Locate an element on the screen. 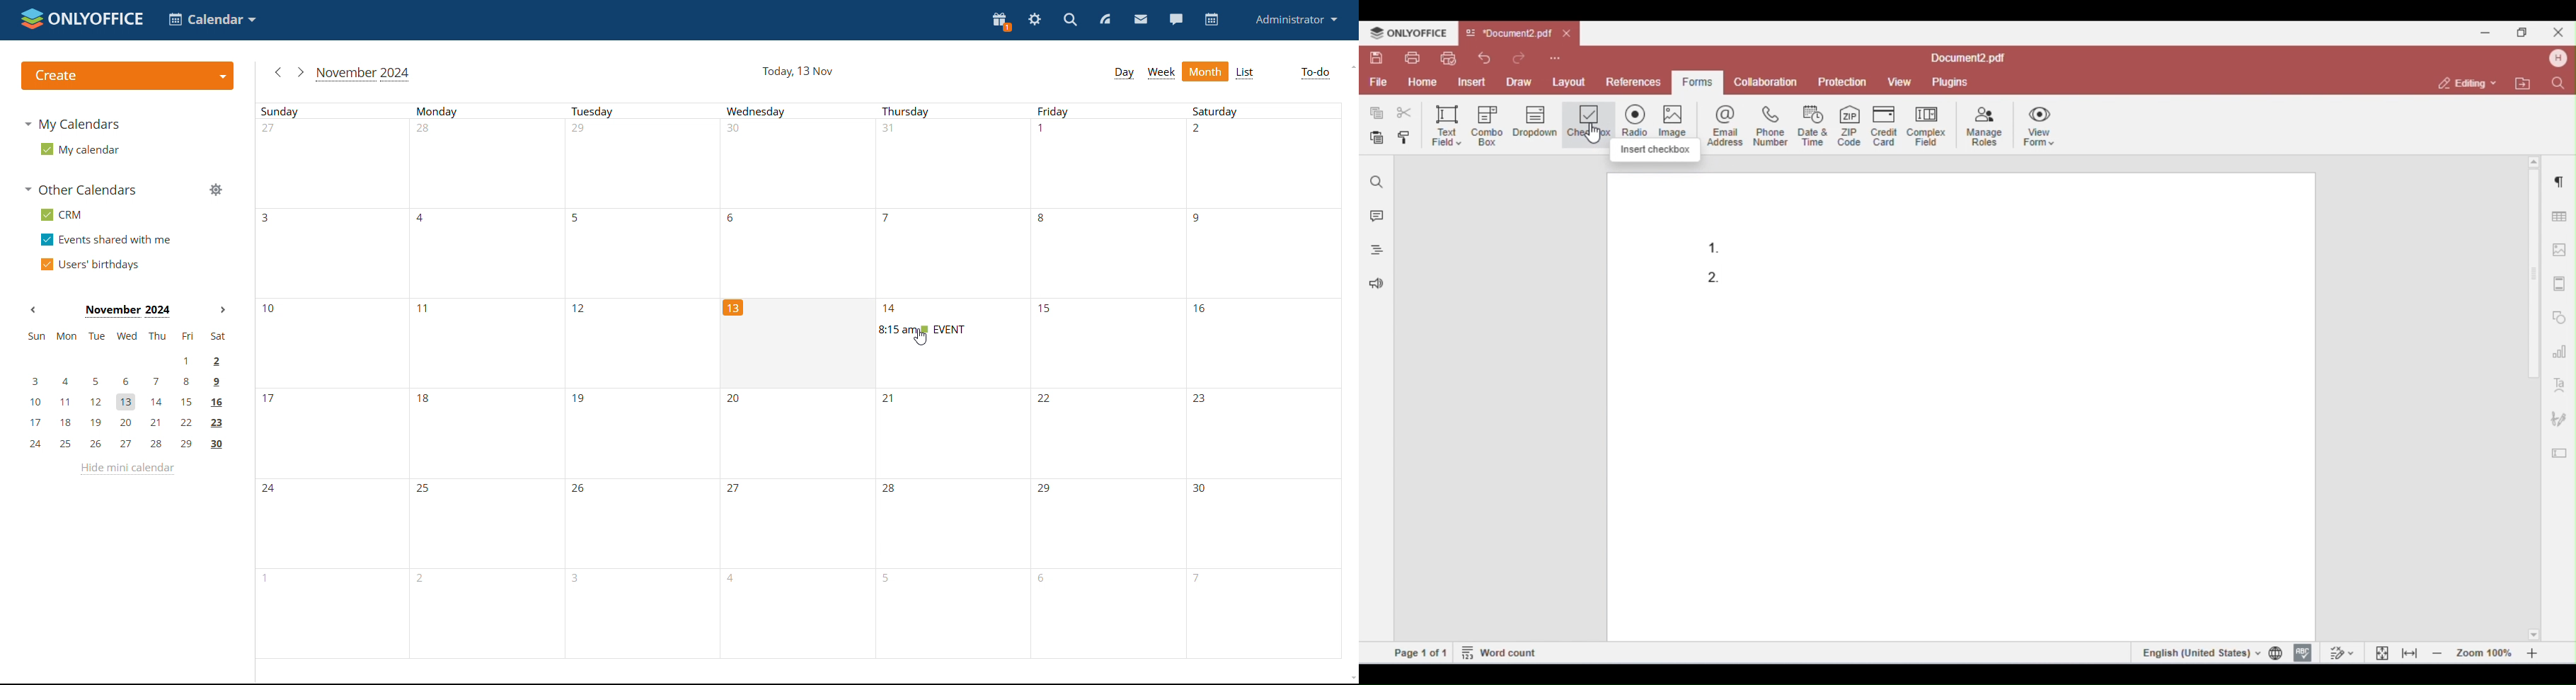 The height and width of the screenshot is (700, 2576). mini calendar is located at coordinates (125, 392).